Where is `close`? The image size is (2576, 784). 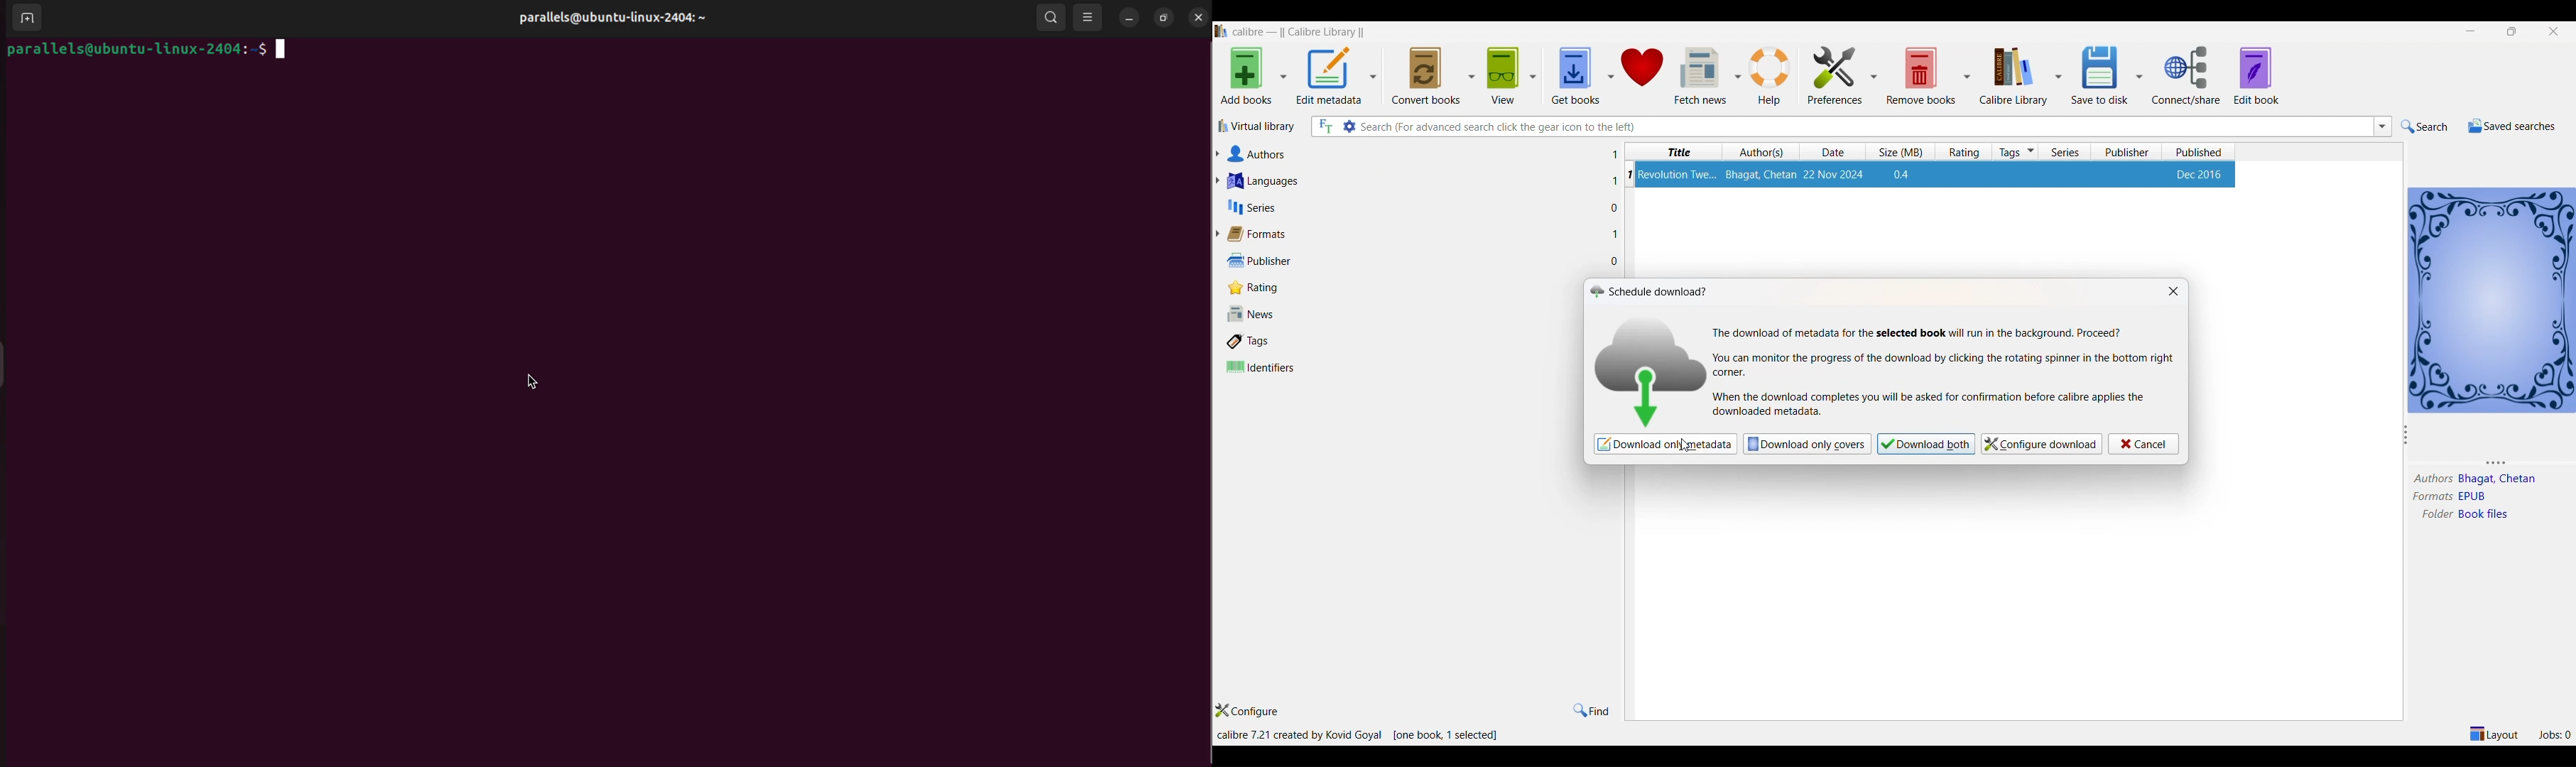 close is located at coordinates (2175, 292).